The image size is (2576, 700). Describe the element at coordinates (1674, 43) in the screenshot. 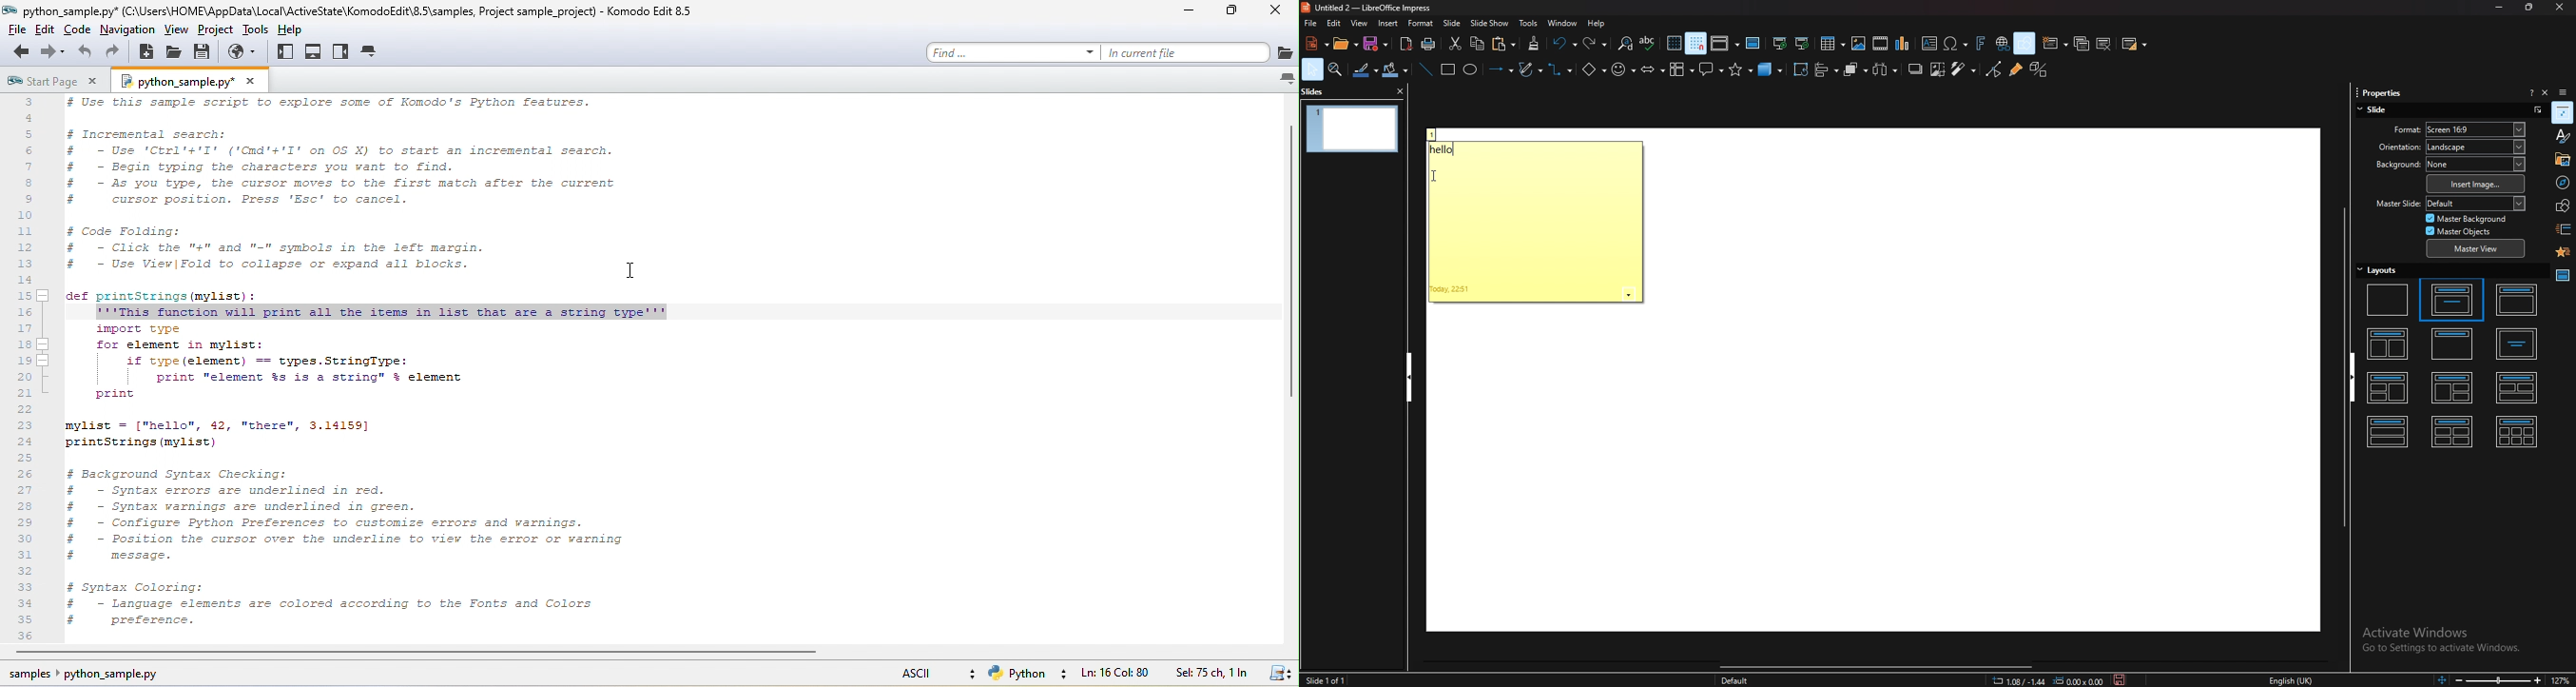

I see `display grid` at that location.